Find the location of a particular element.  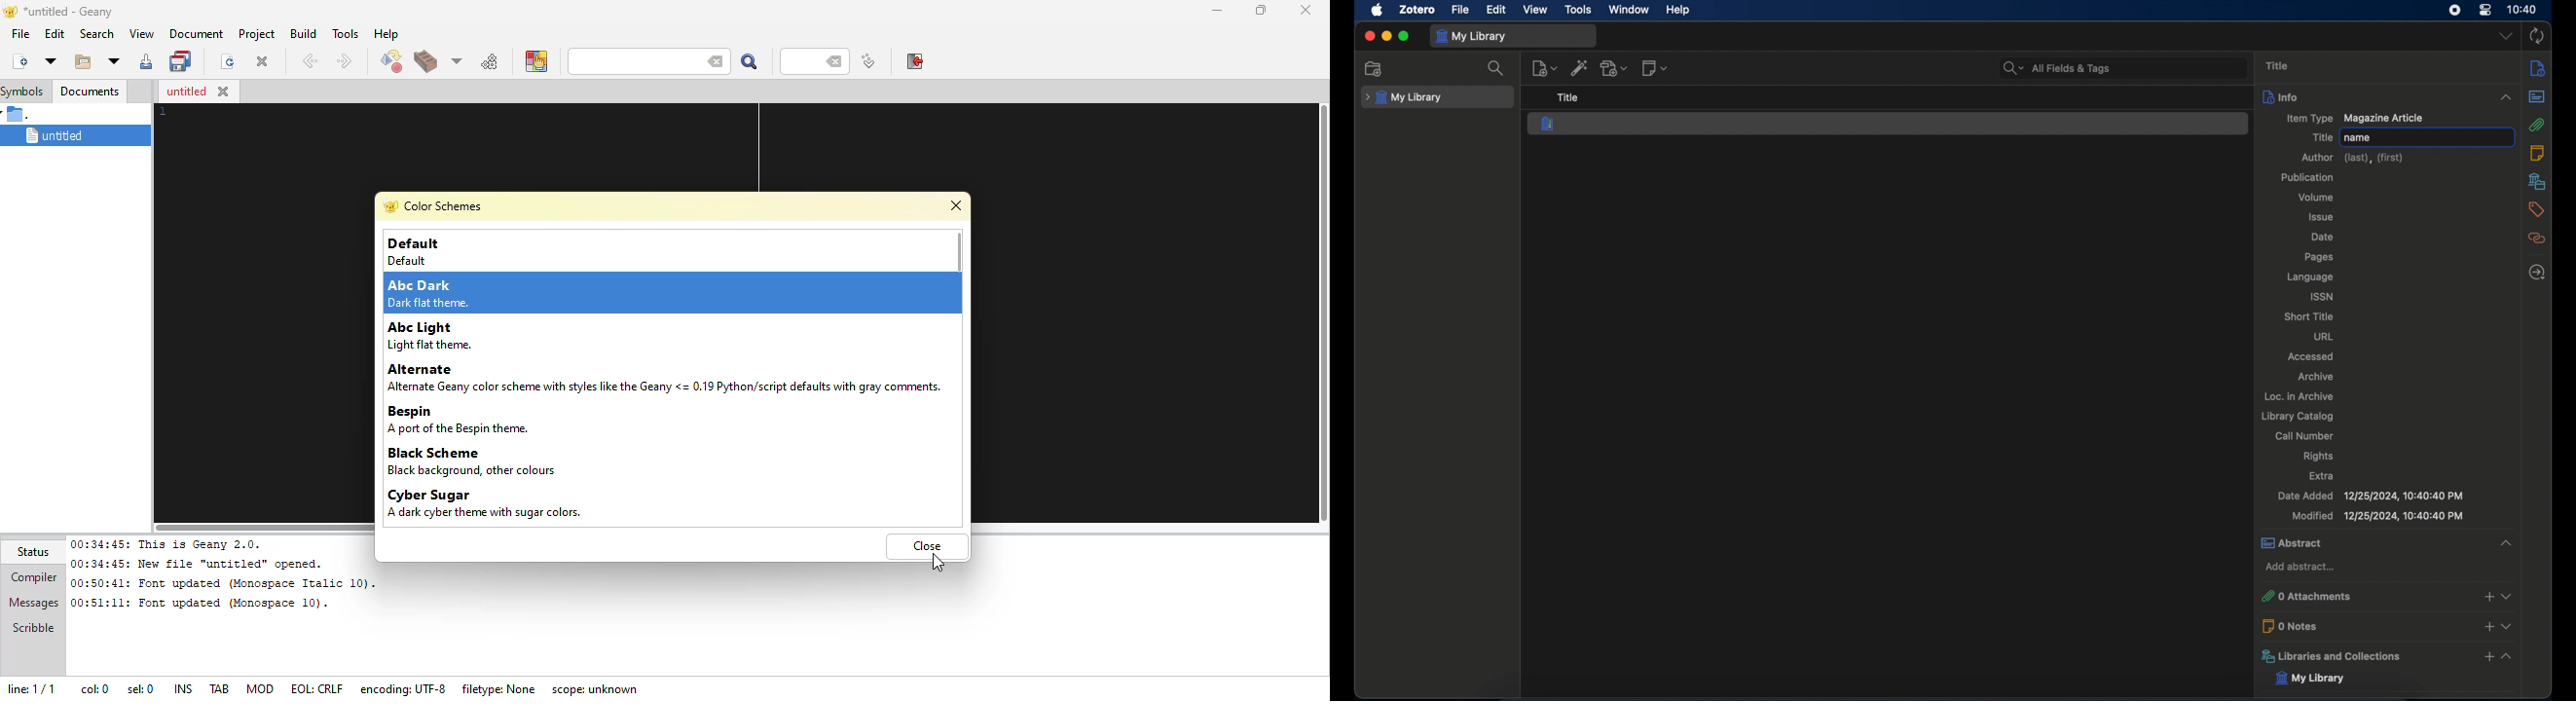

issue is located at coordinates (2322, 217).